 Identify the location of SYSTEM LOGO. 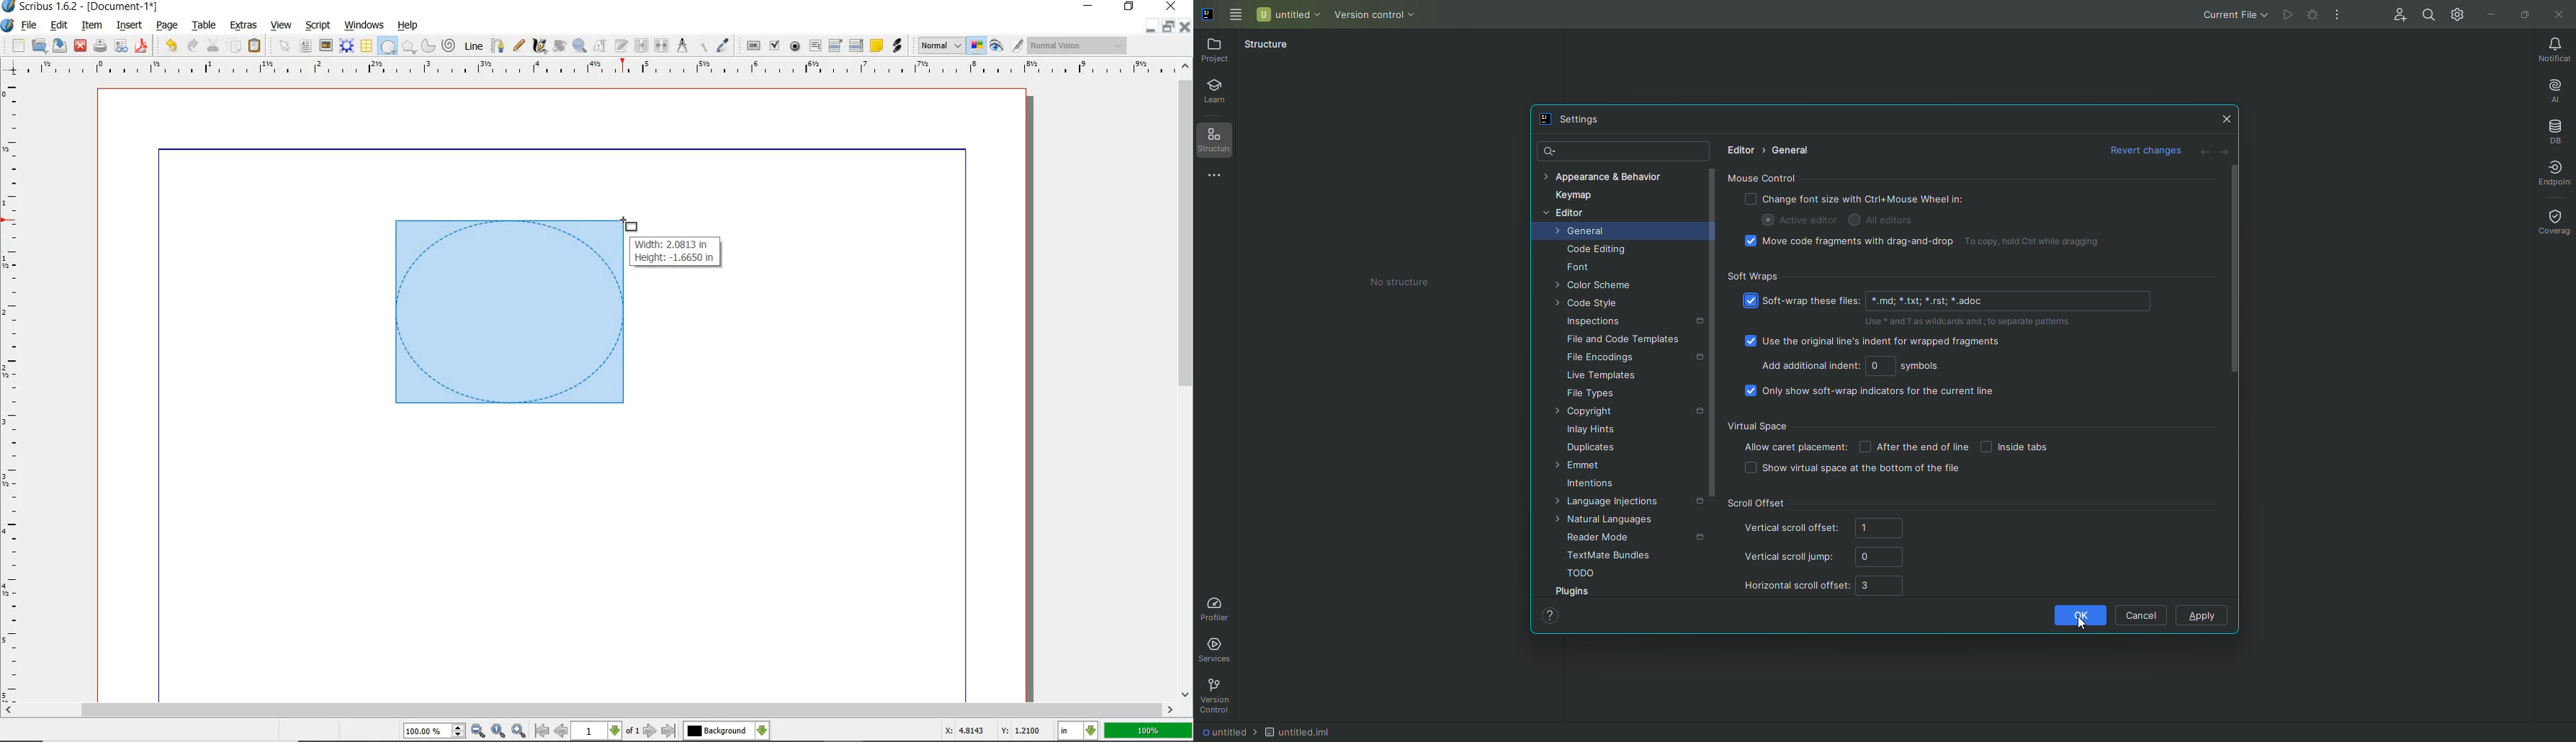
(8, 26).